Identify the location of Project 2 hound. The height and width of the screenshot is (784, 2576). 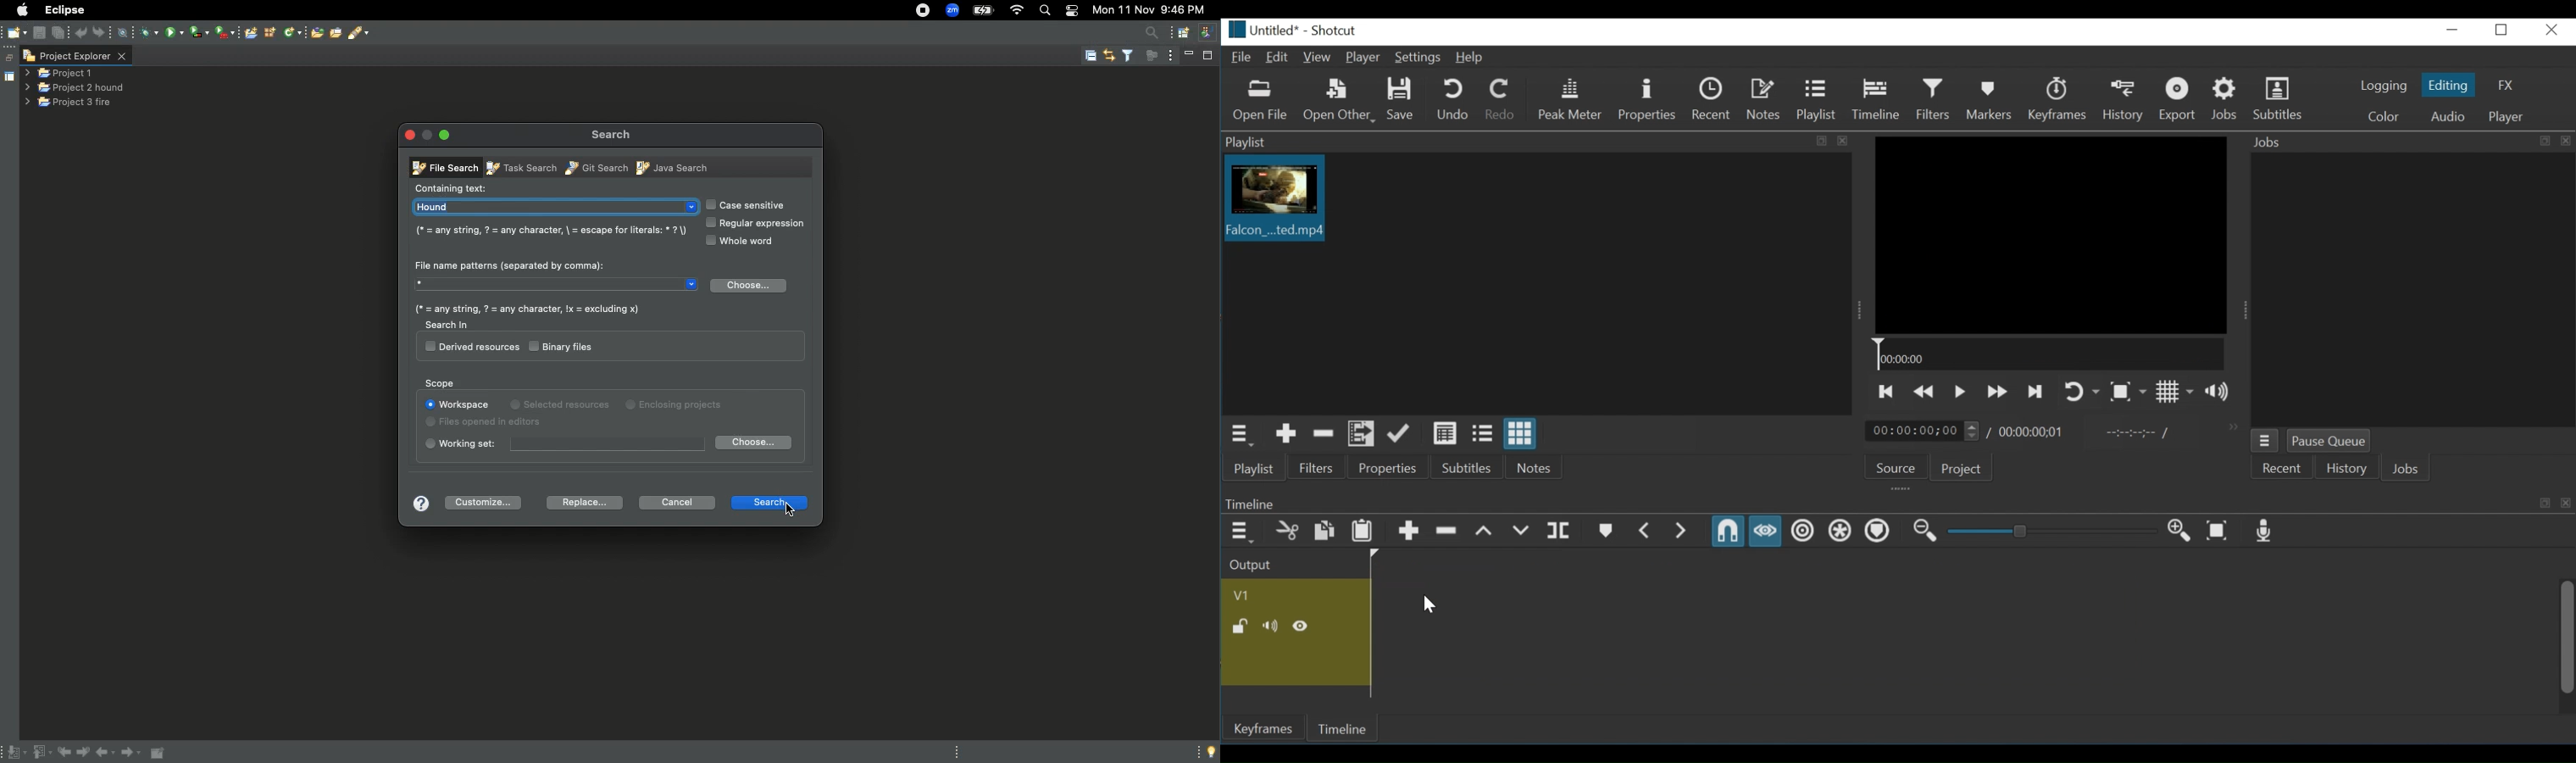
(77, 87).